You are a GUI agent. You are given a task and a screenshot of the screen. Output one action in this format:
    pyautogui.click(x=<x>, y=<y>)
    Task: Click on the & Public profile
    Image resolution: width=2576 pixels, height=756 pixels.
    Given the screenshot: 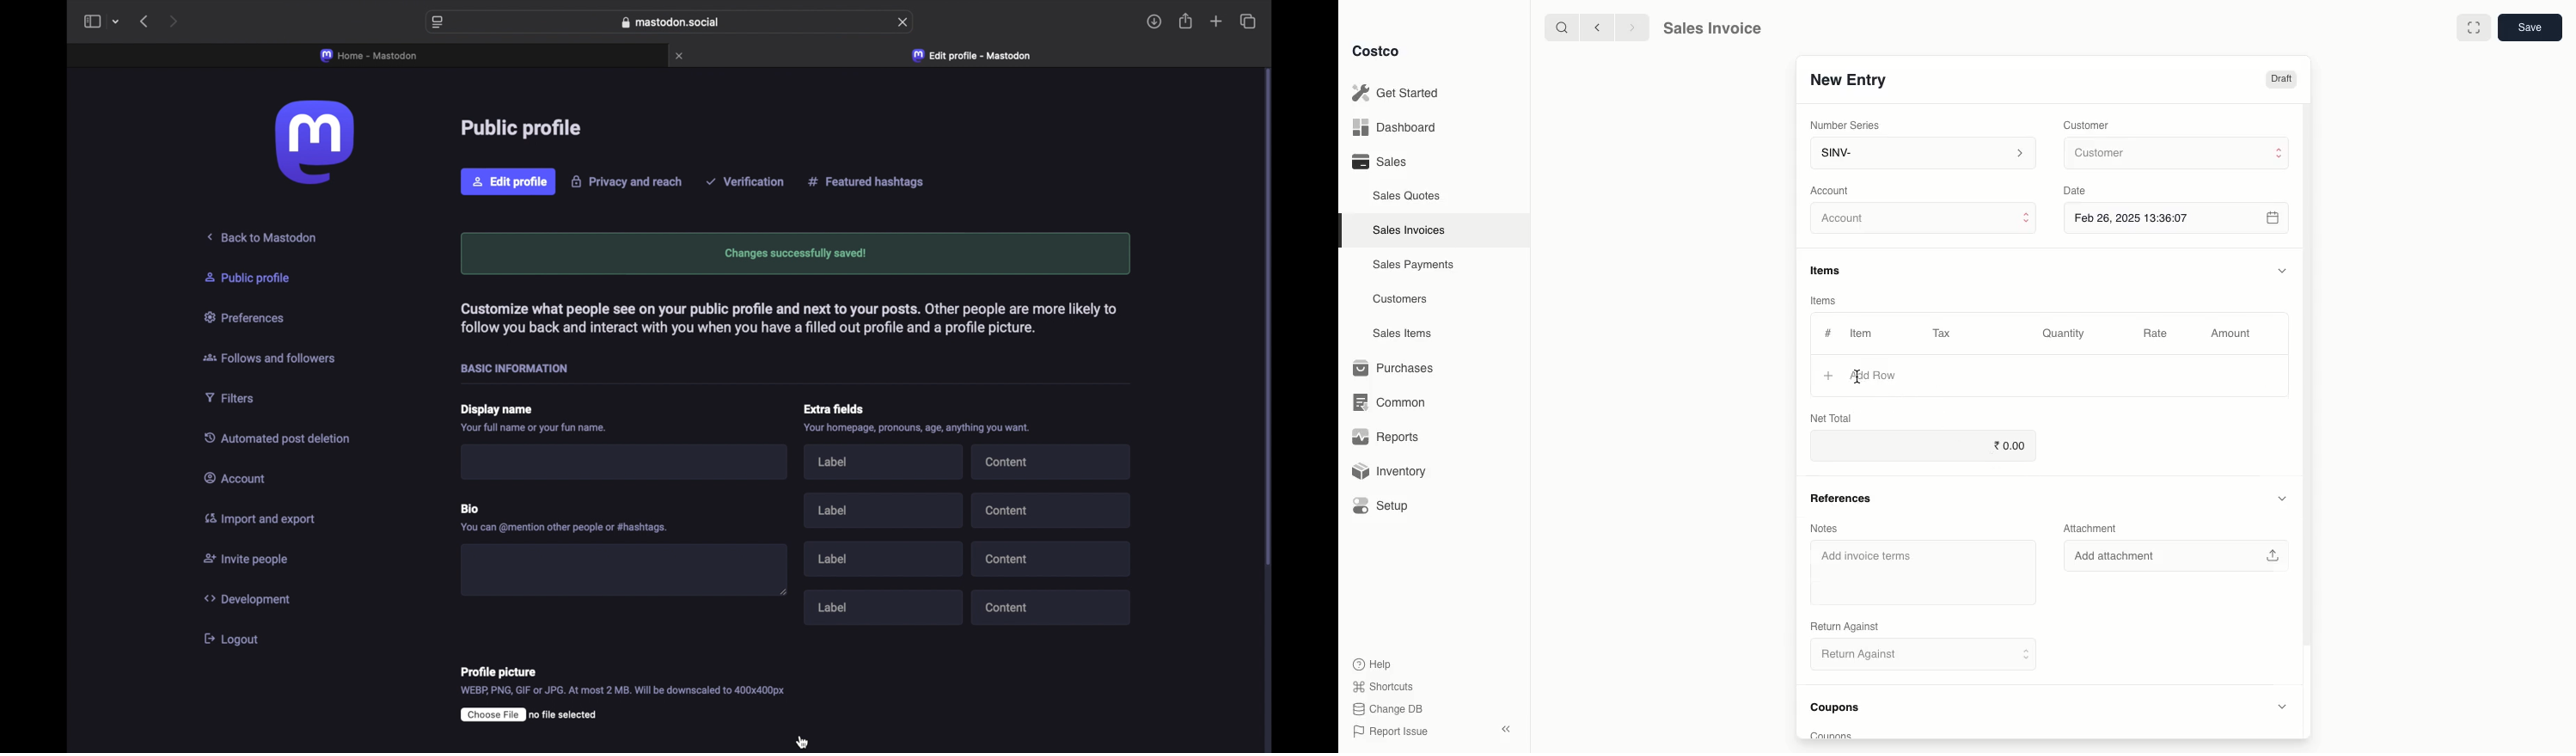 What is the action you would take?
    pyautogui.click(x=247, y=277)
    